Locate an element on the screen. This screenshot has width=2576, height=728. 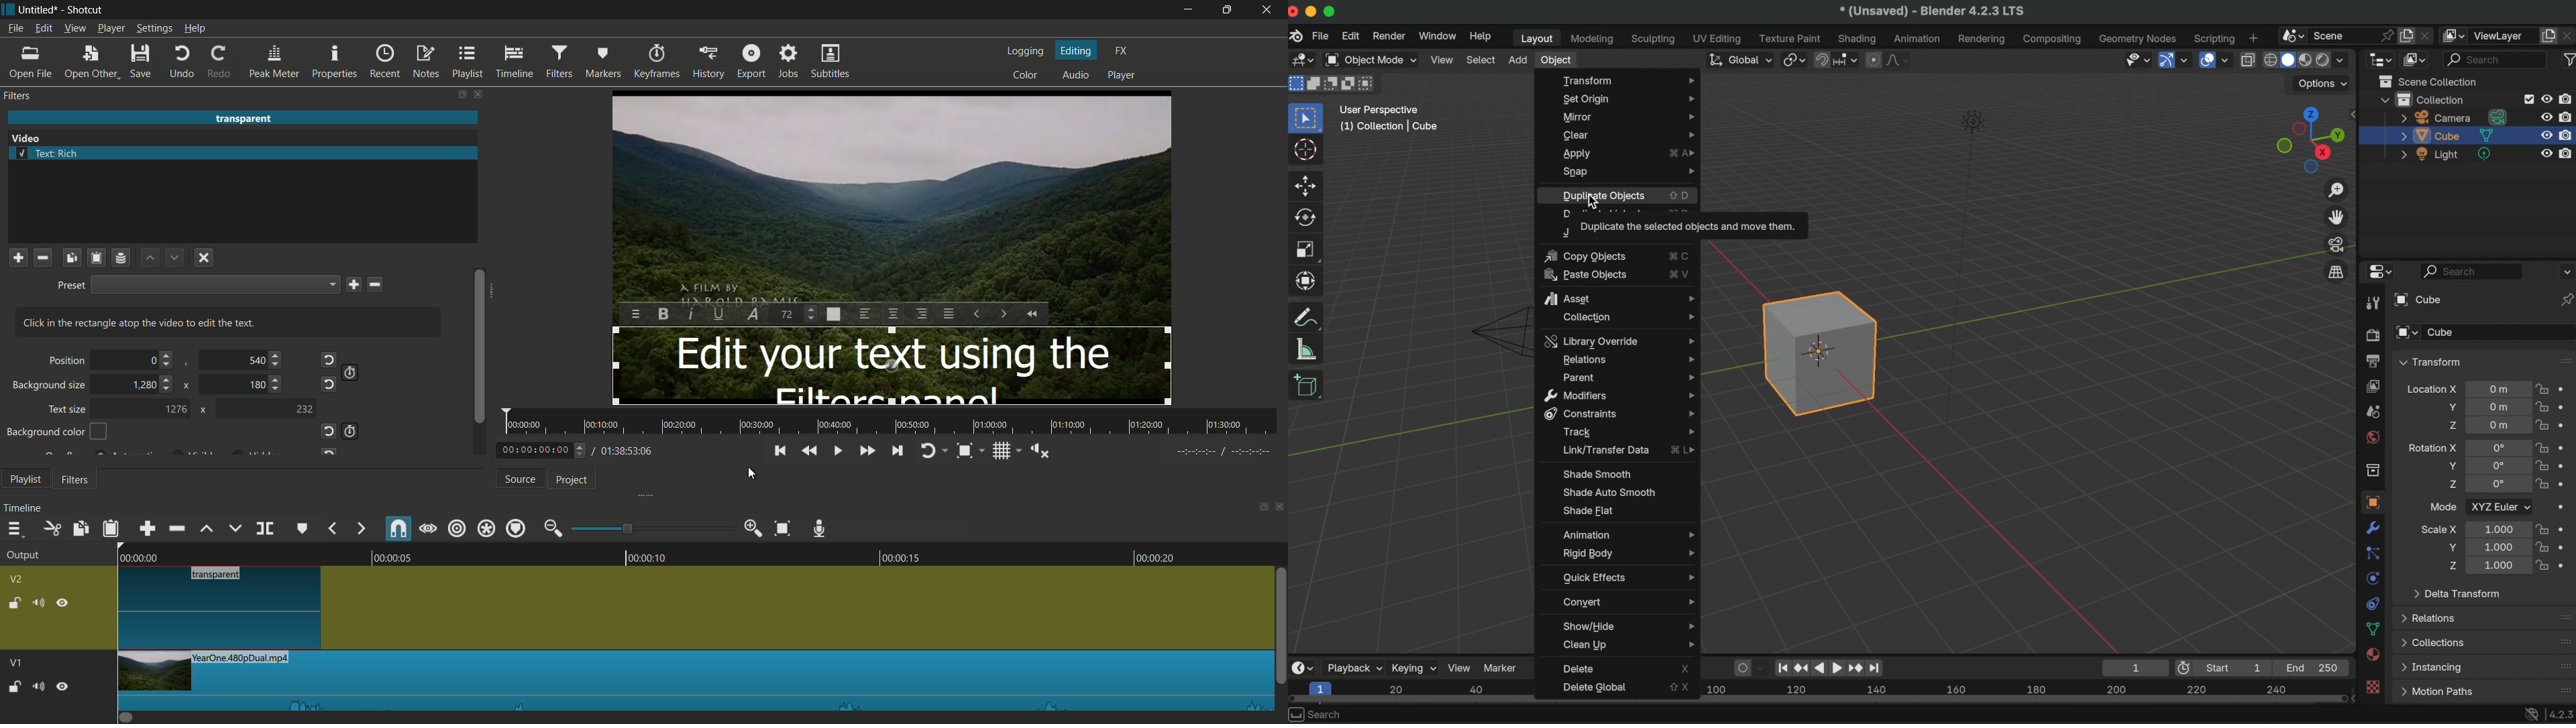
Video is located at coordinates (29, 138).